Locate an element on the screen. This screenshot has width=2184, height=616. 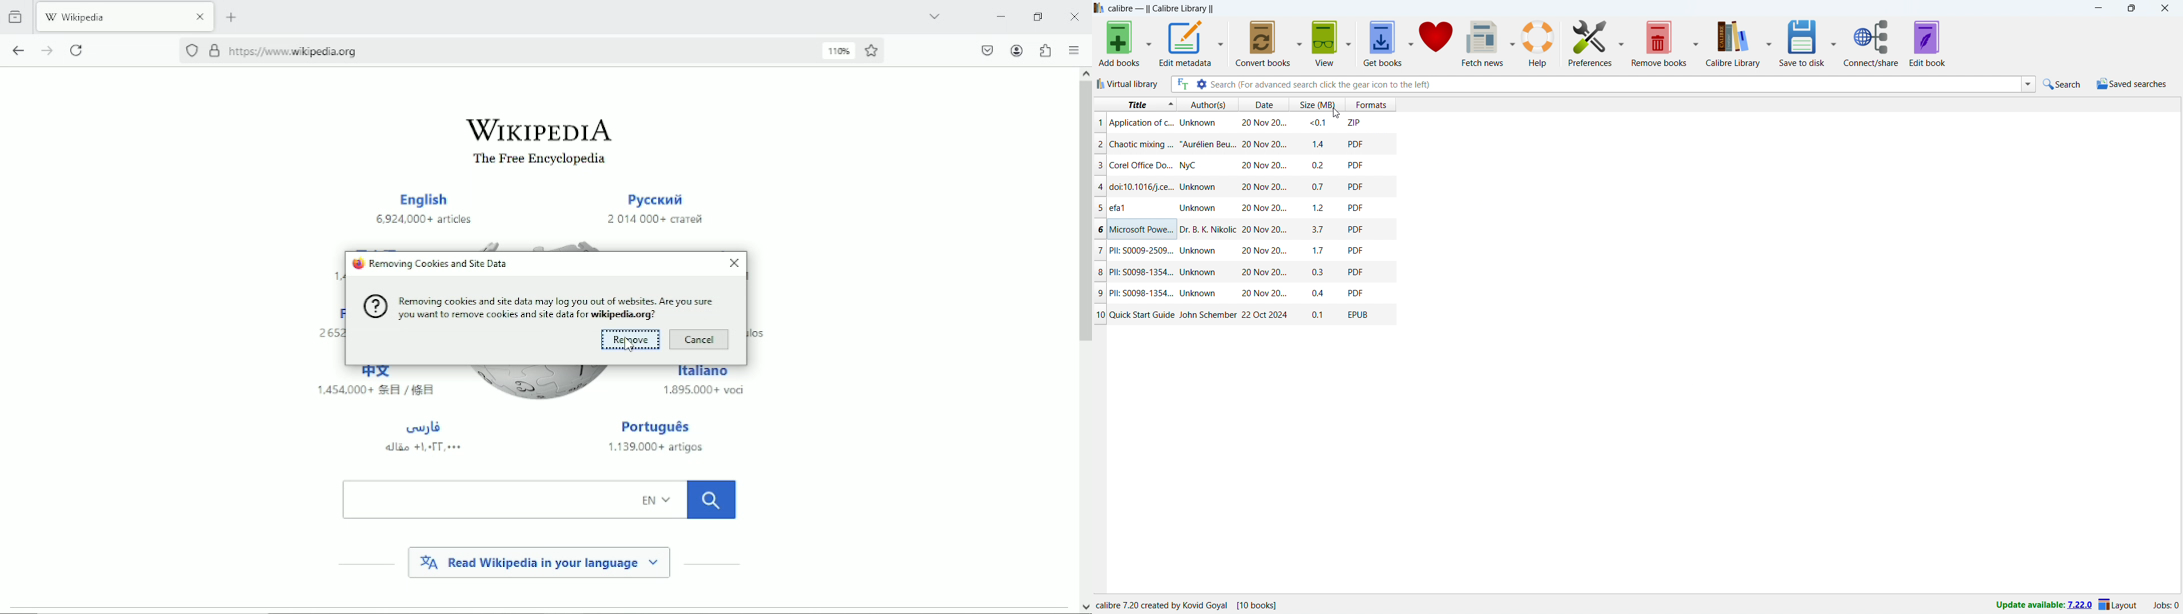
title is located at coordinates (1141, 292).